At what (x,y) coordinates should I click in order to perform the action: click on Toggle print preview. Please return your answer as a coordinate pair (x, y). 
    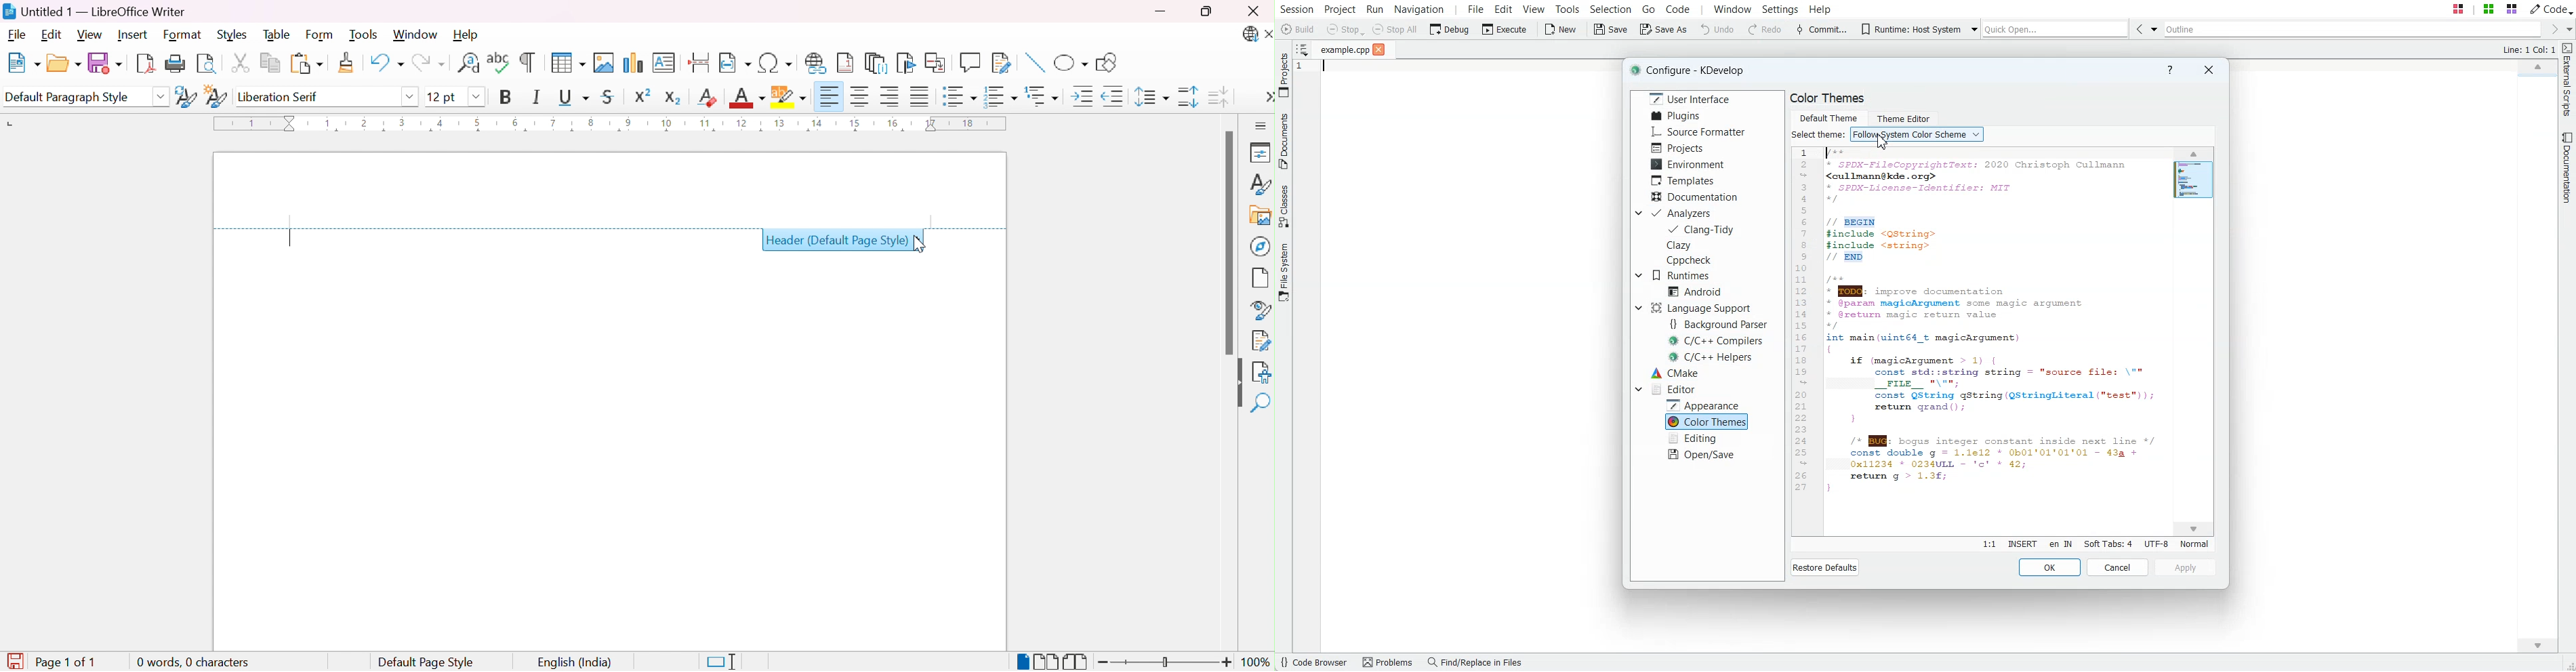
    Looking at the image, I should click on (207, 66).